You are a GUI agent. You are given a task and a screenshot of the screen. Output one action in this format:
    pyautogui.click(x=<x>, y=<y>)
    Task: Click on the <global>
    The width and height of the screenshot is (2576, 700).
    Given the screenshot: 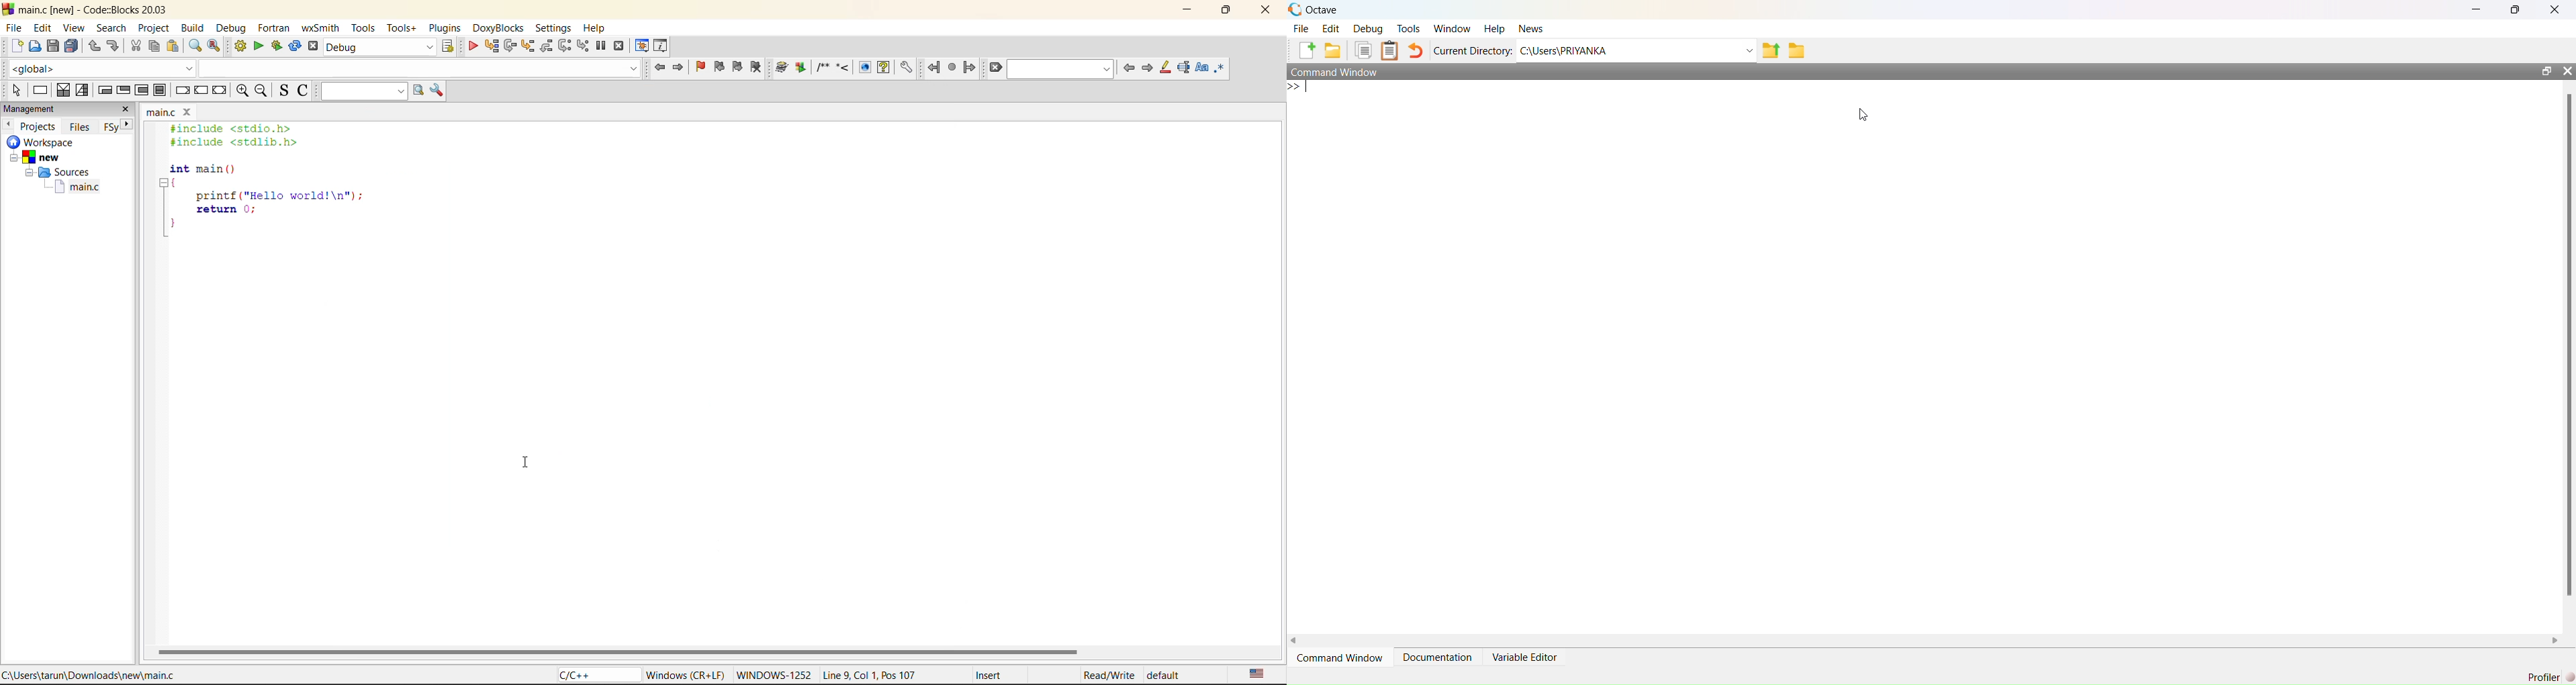 What is the action you would take?
    pyautogui.click(x=101, y=68)
    